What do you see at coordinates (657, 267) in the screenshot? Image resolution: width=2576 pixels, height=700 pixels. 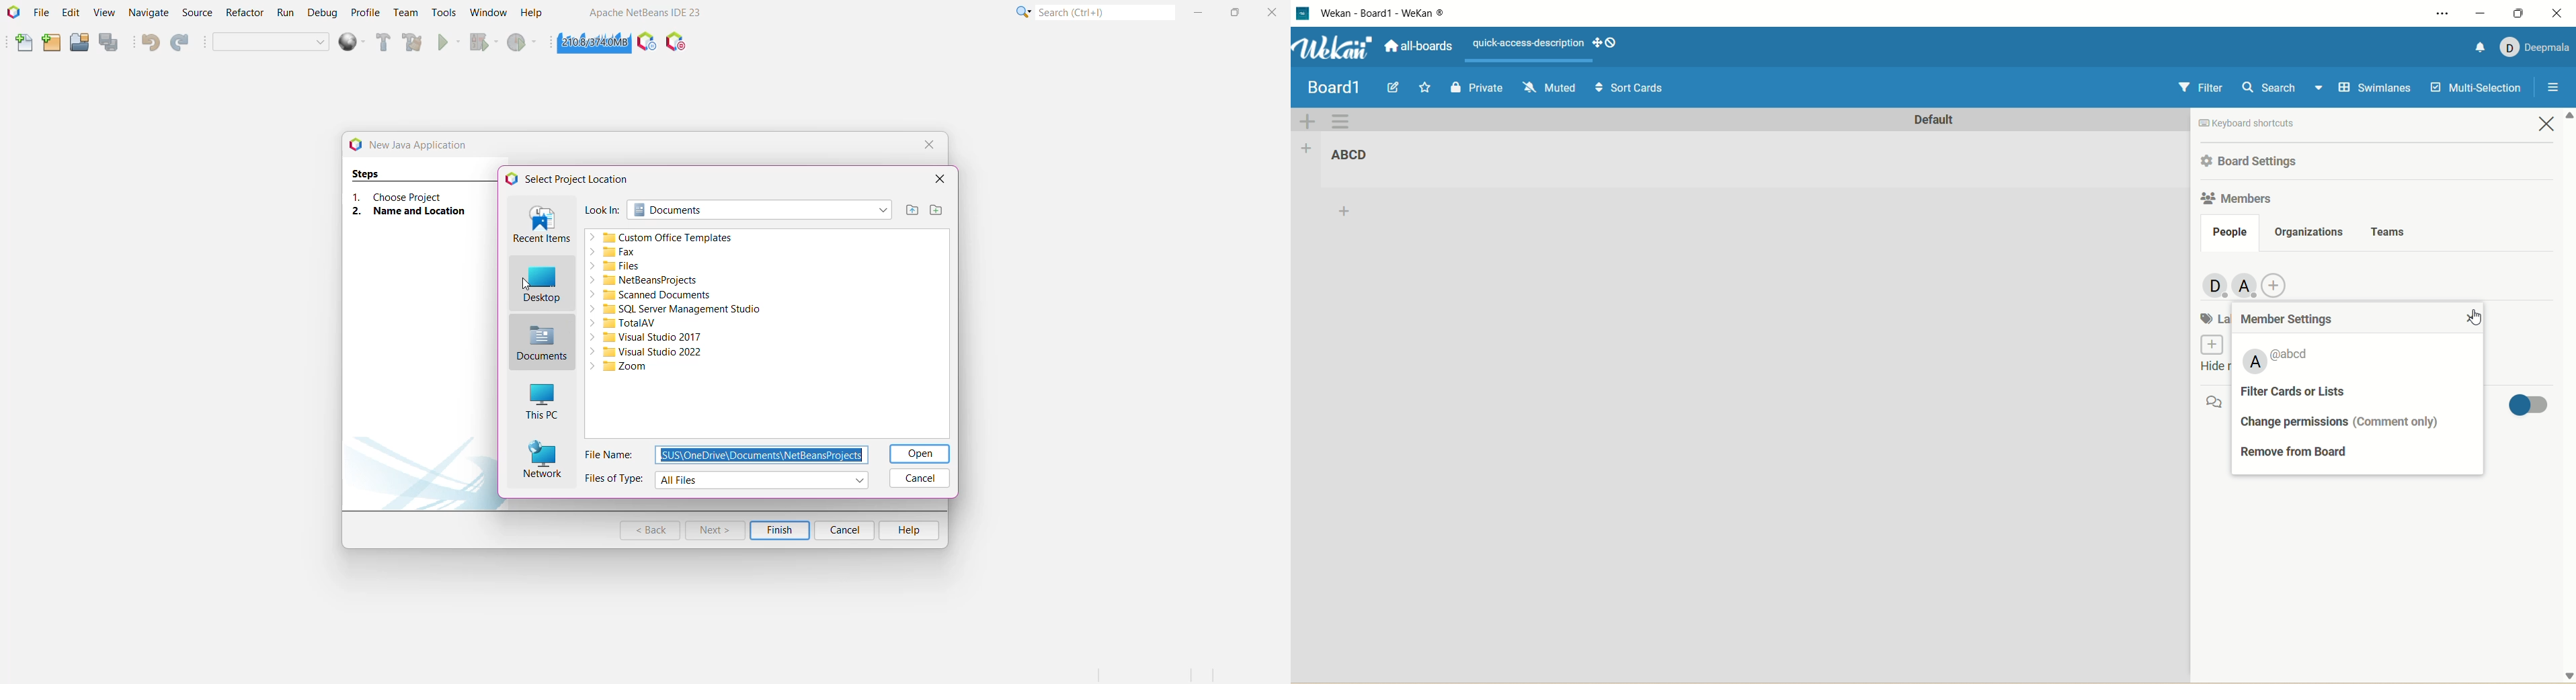 I see `Files` at bounding box center [657, 267].